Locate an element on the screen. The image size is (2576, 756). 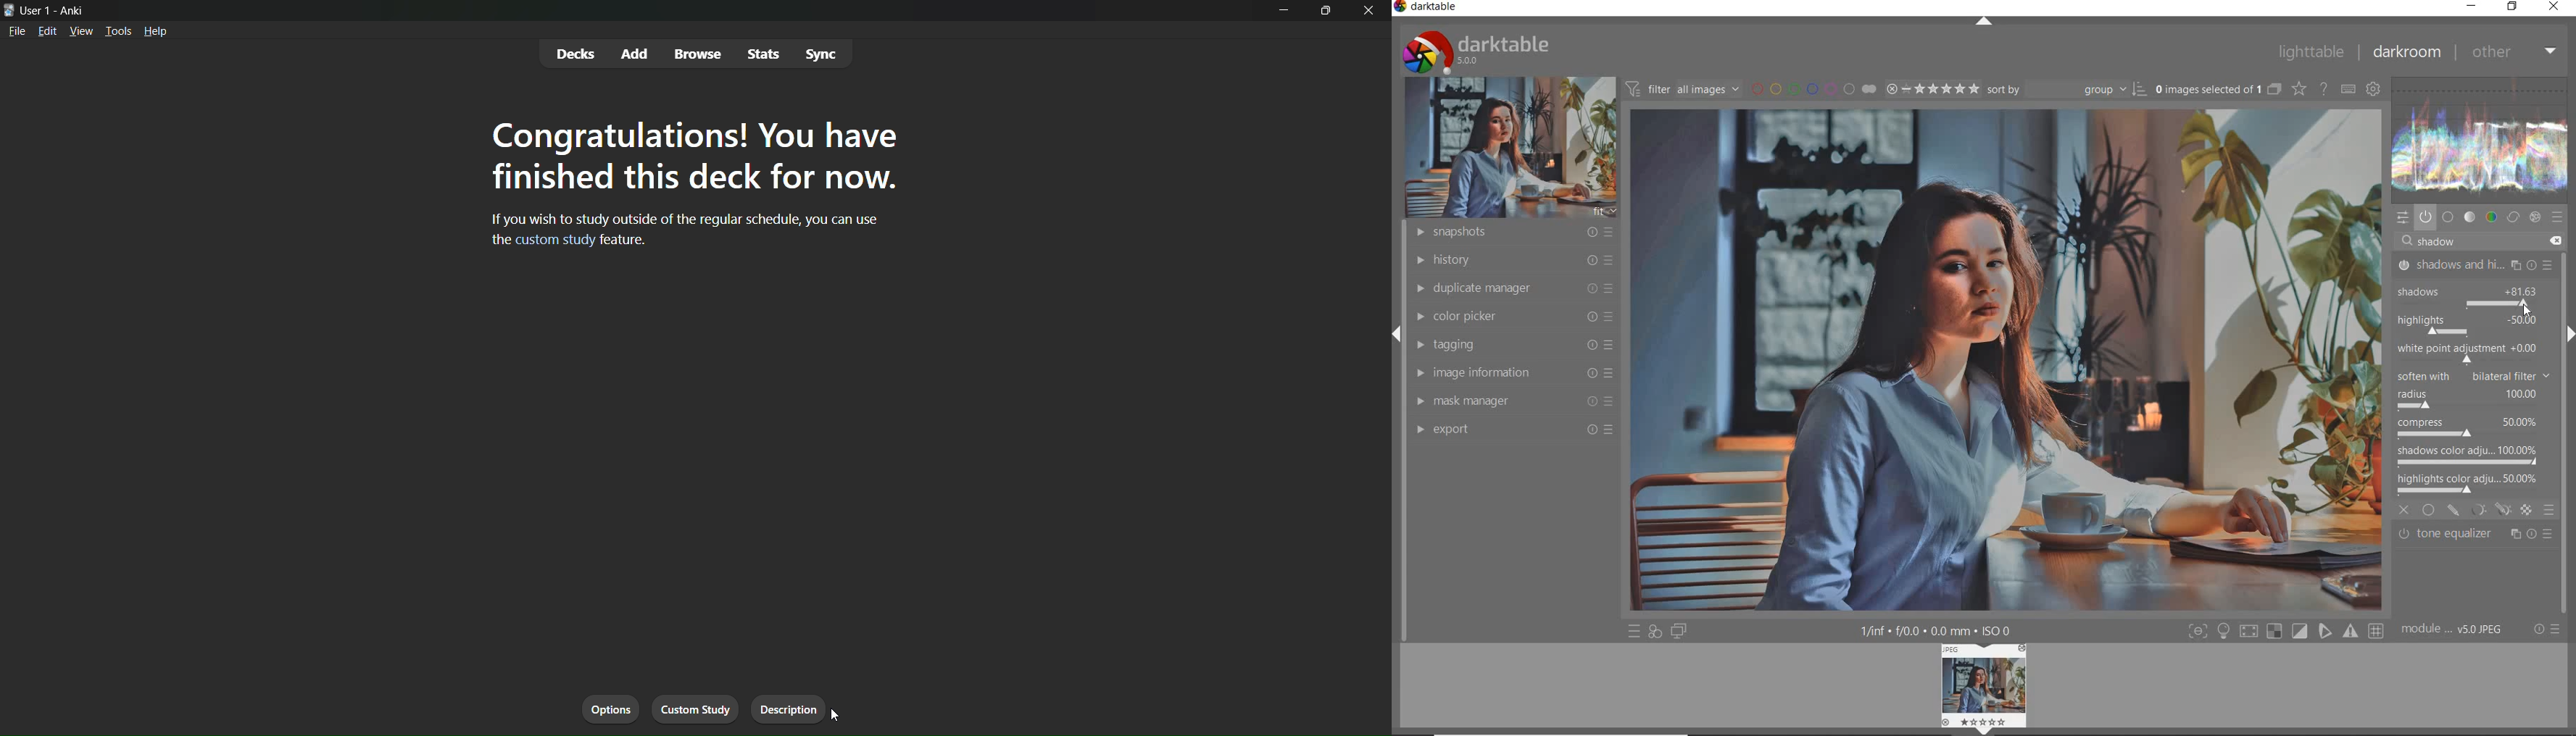
presets is located at coordinates (2558, 216).